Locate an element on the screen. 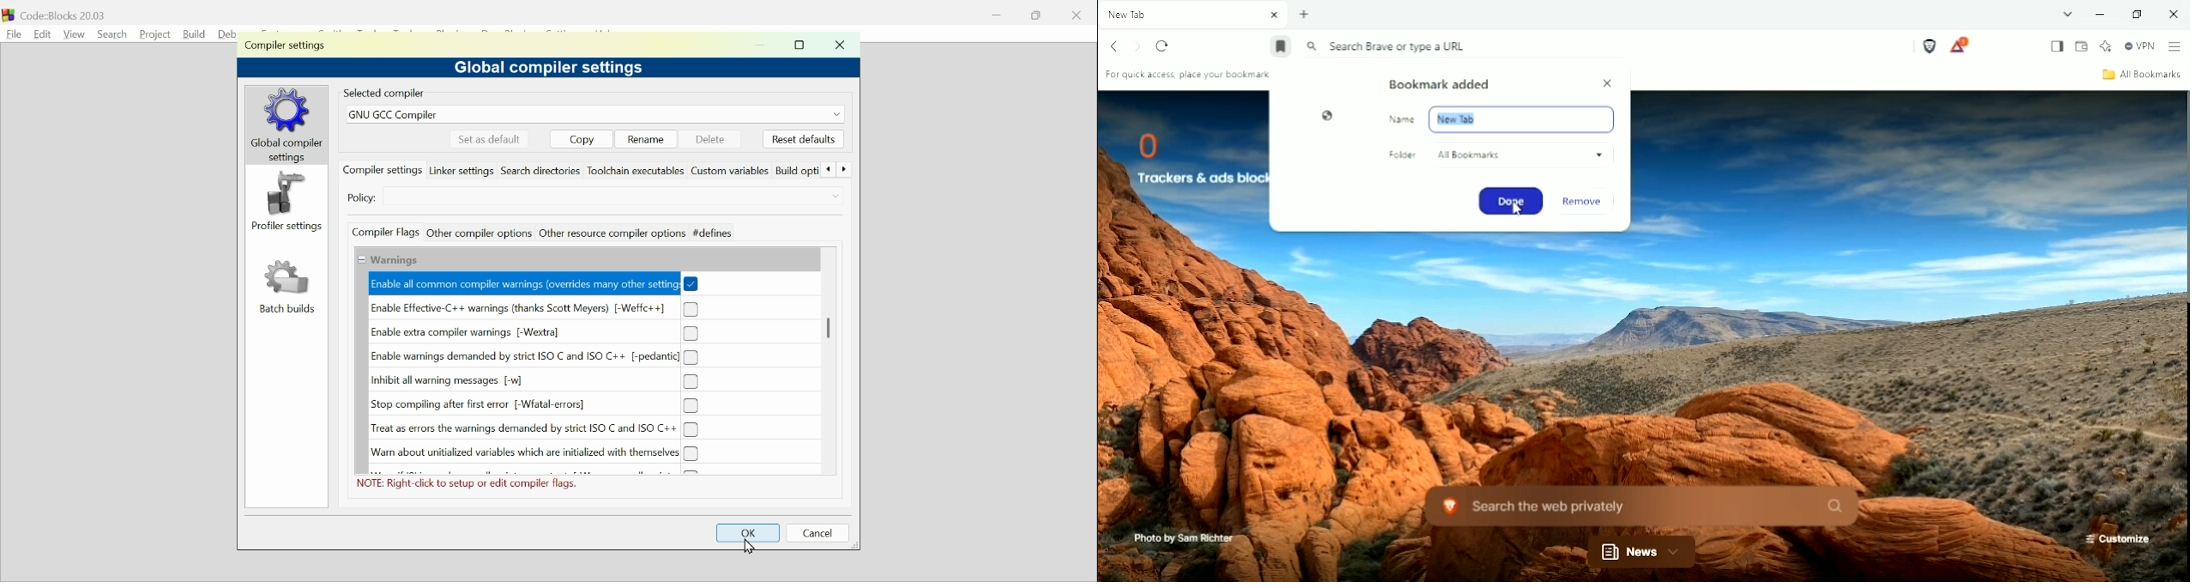 This screenshot has width=2212, height=588. (un)check Stop compiling after first error is located at coordinates (534, 405).